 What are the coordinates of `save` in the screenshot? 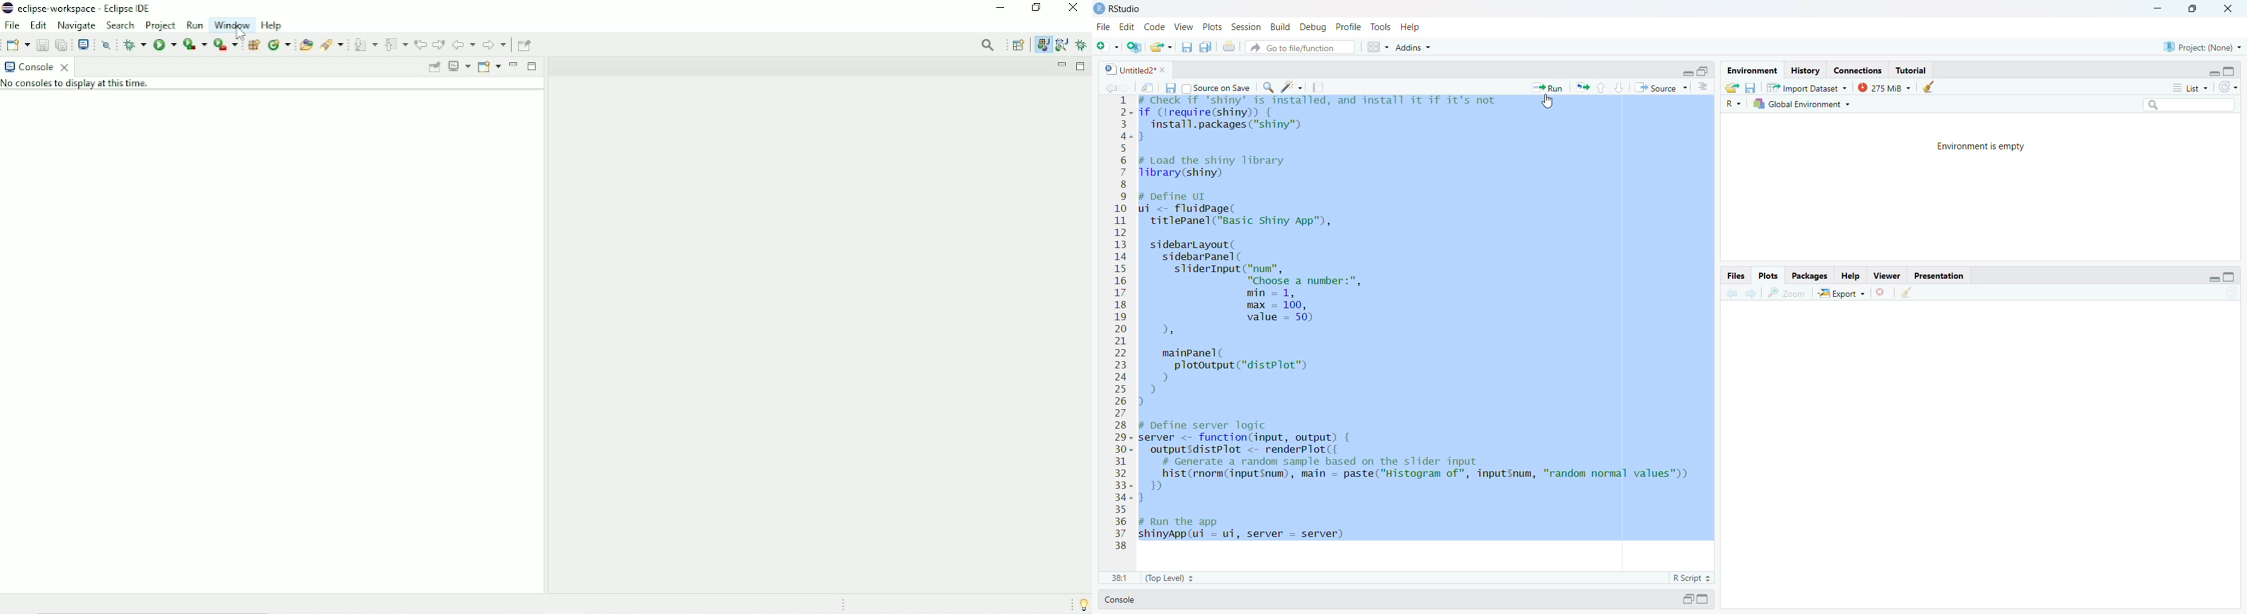 It's located at (1187, 48).